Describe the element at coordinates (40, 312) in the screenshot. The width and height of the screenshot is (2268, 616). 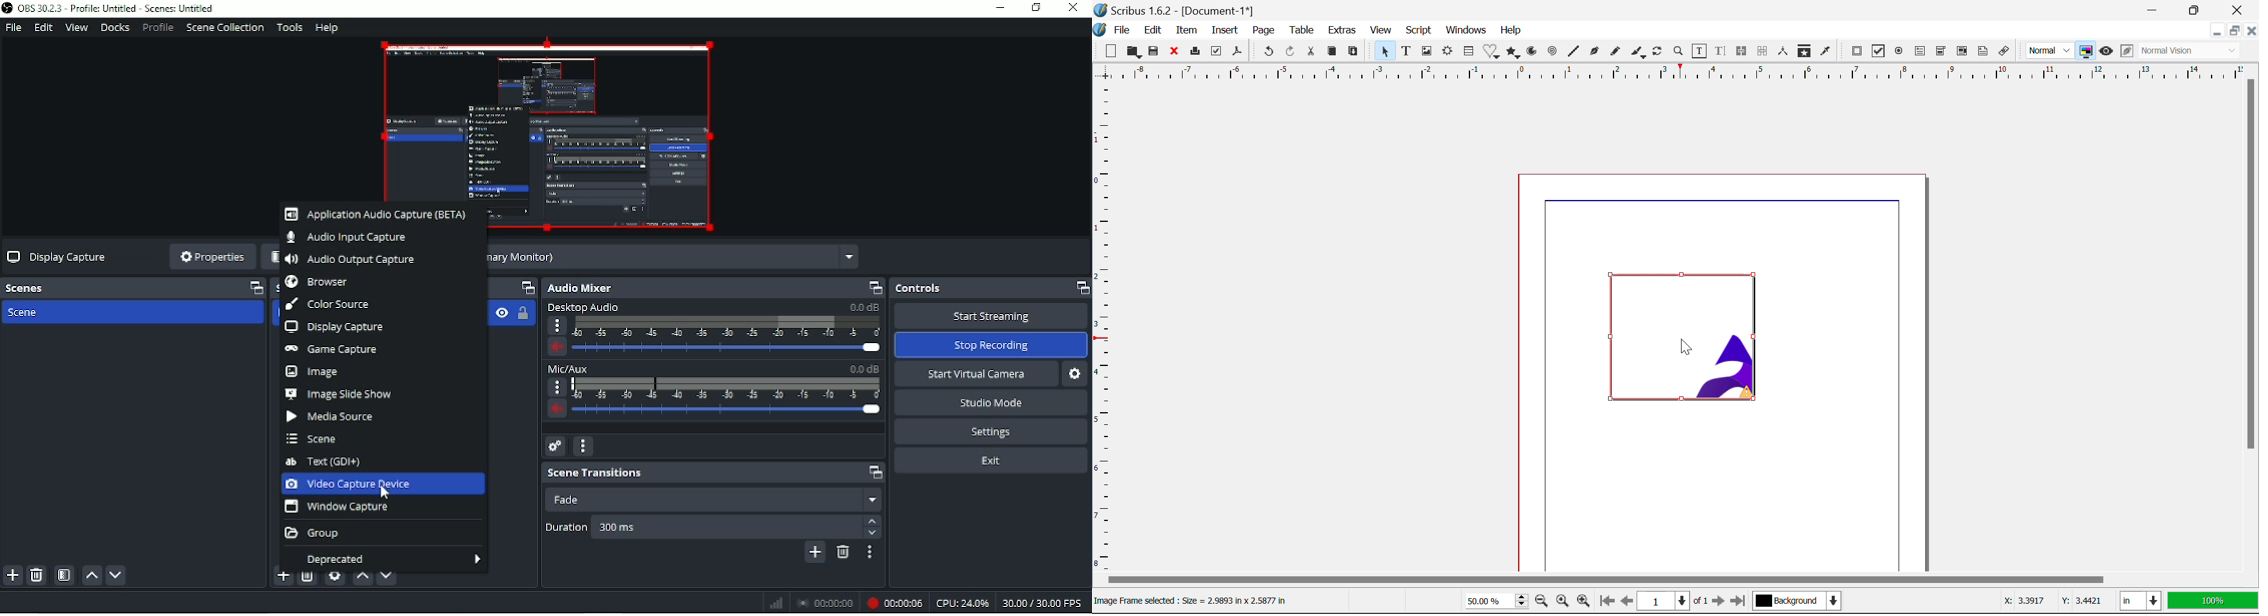
I see `Scene` at that location.